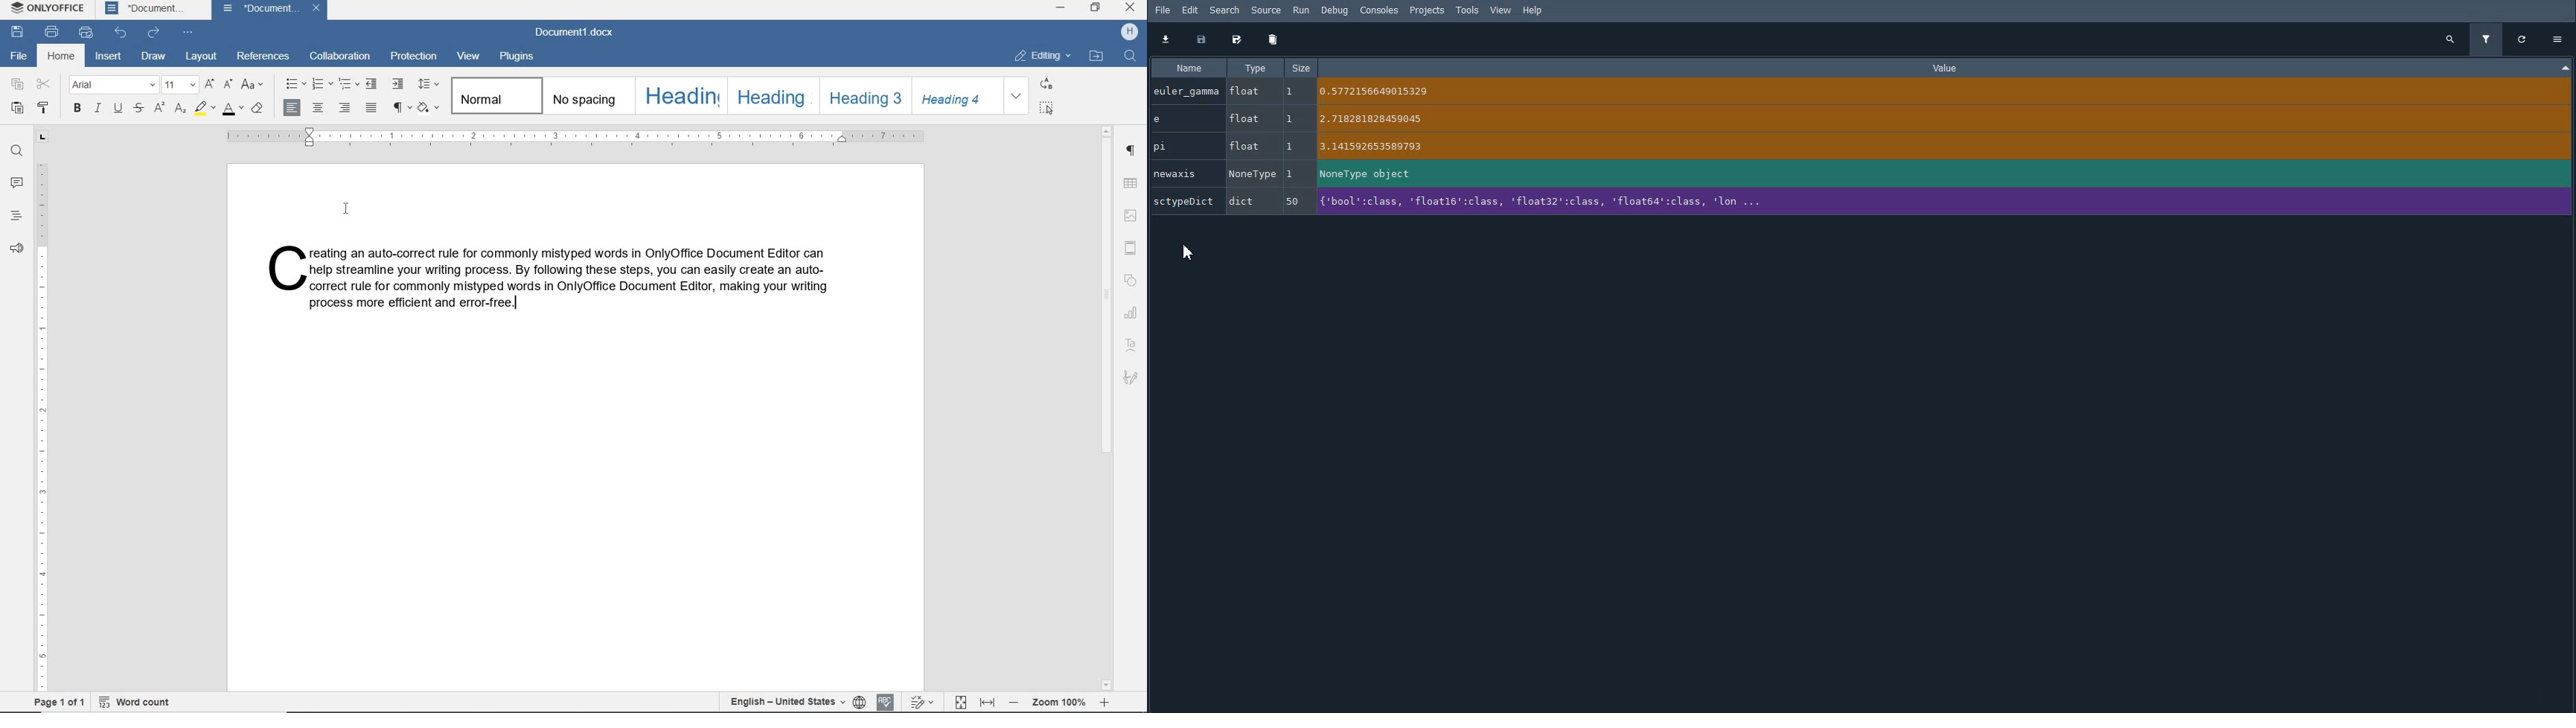  What do you see at coordinates (1502, 10) in the screenshot?
I see `View` at bounding box center [1502, 10].